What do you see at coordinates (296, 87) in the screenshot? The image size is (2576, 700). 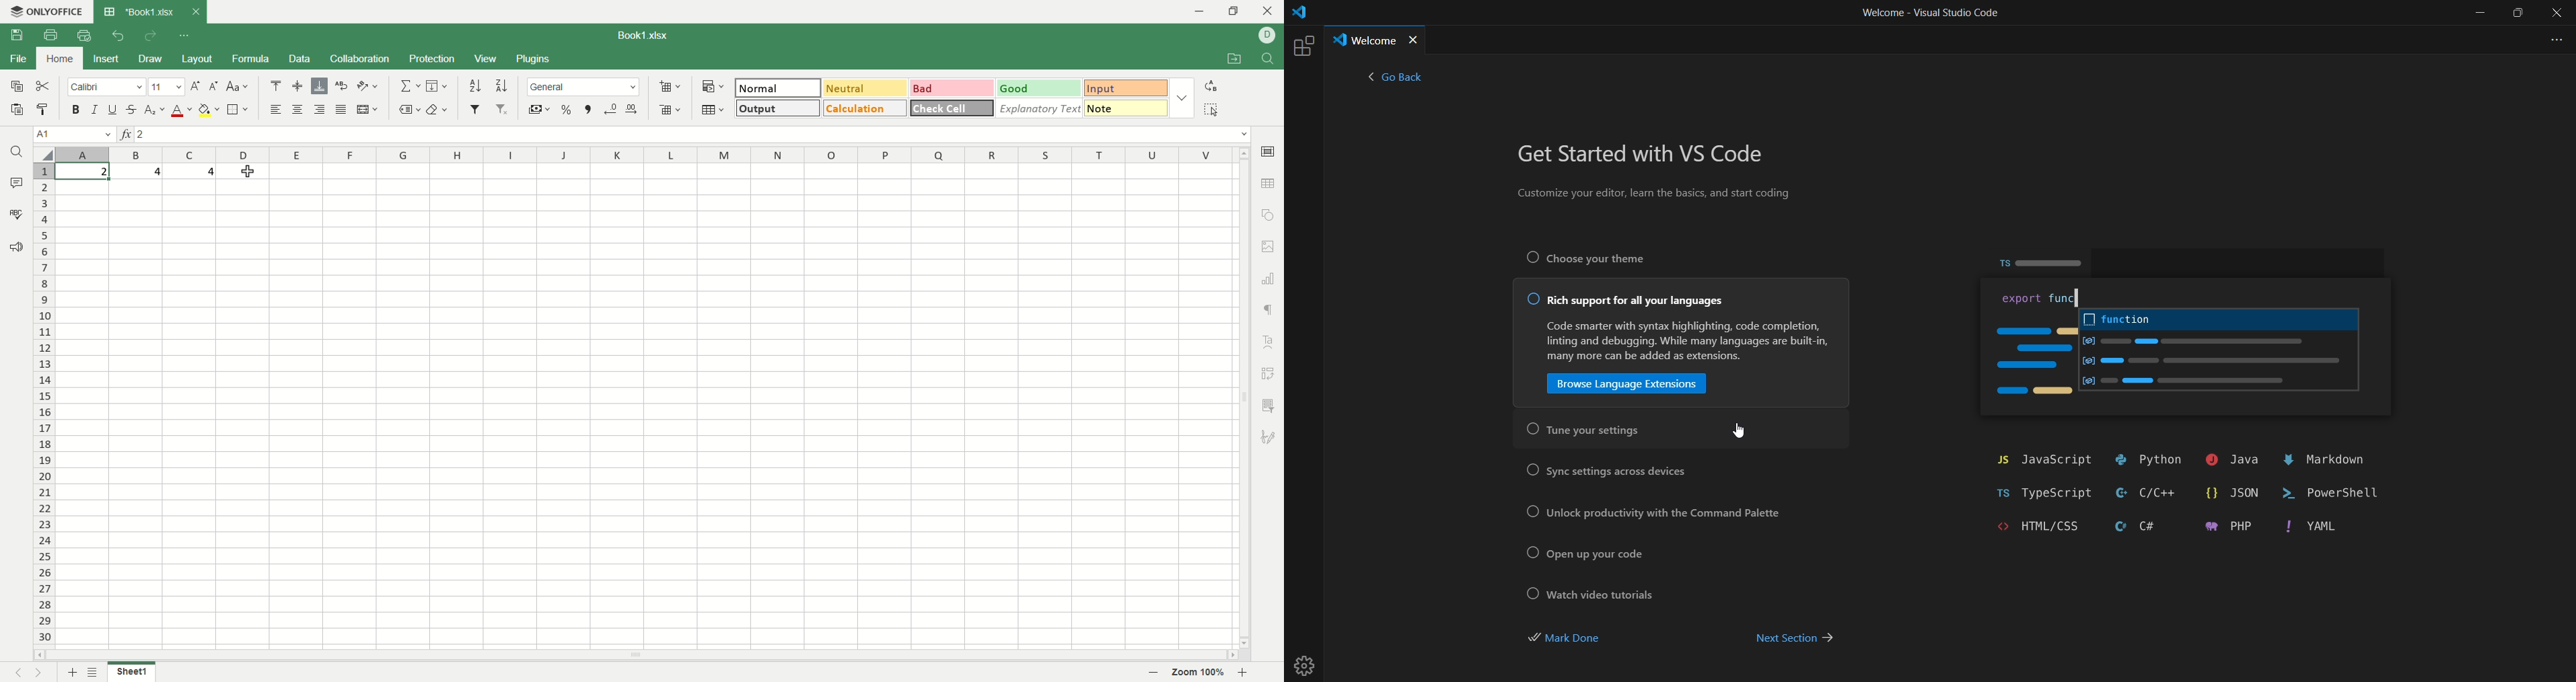 I see `align middle` at bounding box center [296, 87].